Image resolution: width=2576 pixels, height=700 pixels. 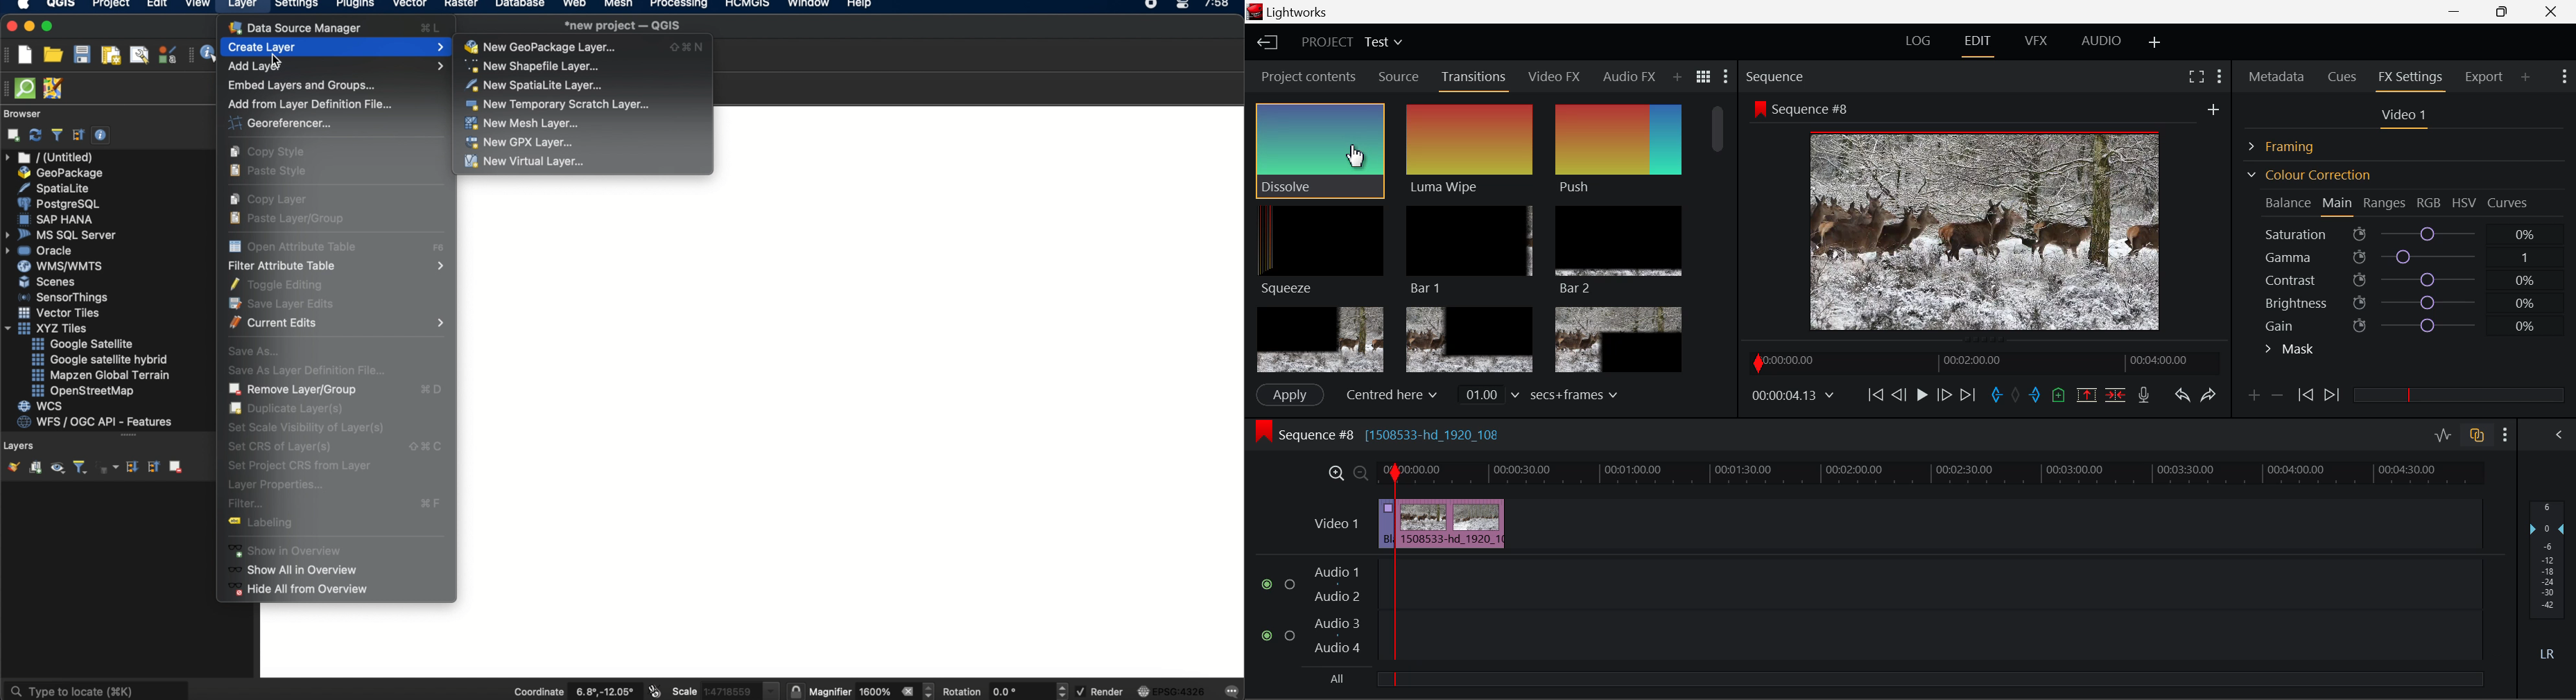 What do you see at coordinates (535, 85) in the screenshot?
I see `new spatiaLite layer` at bounding box center [535, 85].